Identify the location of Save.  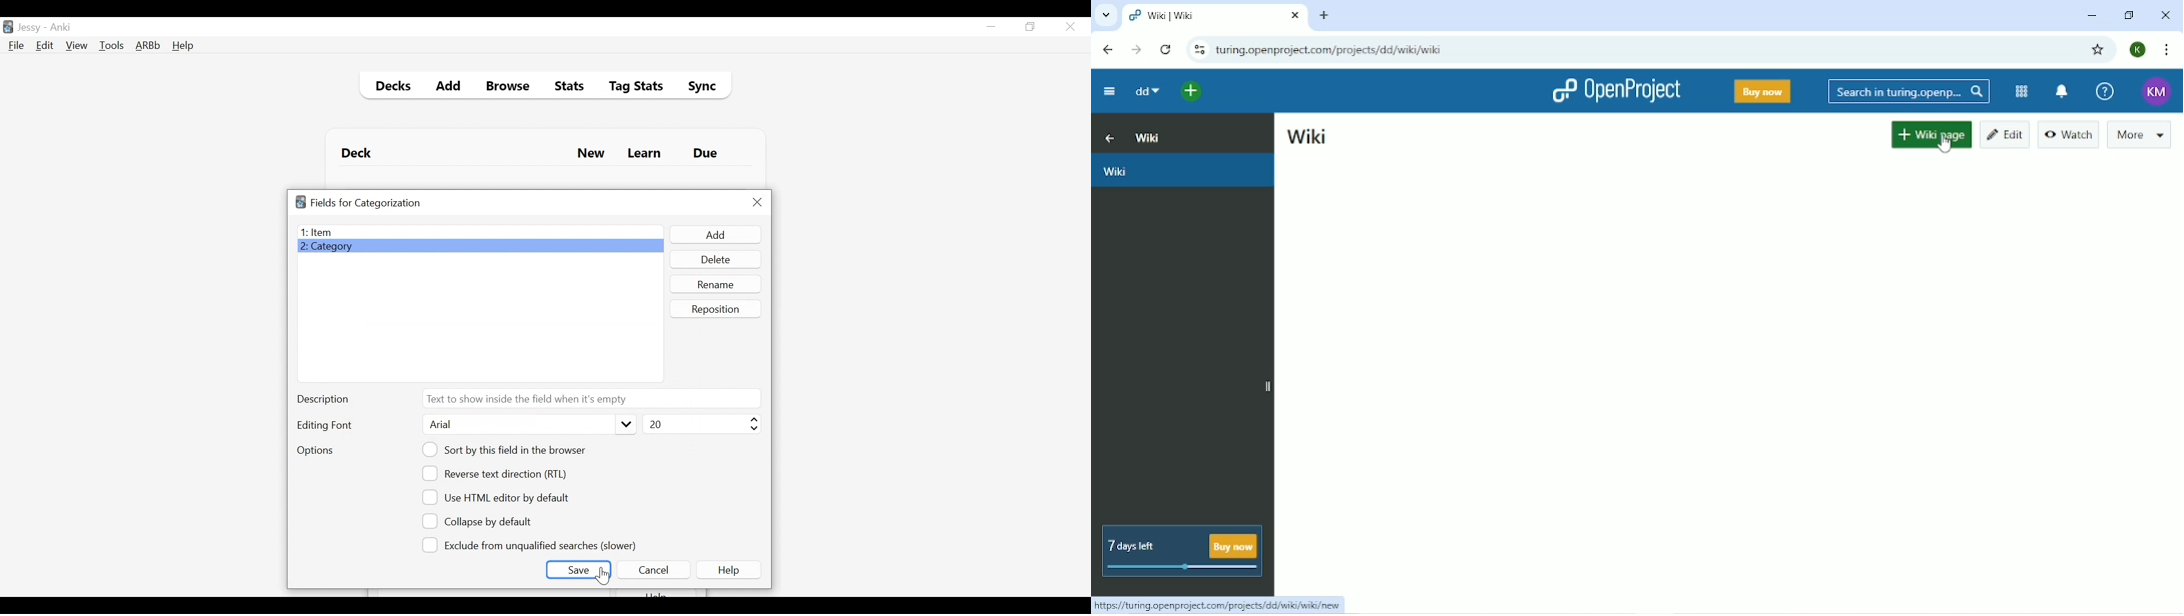
(579, 570).